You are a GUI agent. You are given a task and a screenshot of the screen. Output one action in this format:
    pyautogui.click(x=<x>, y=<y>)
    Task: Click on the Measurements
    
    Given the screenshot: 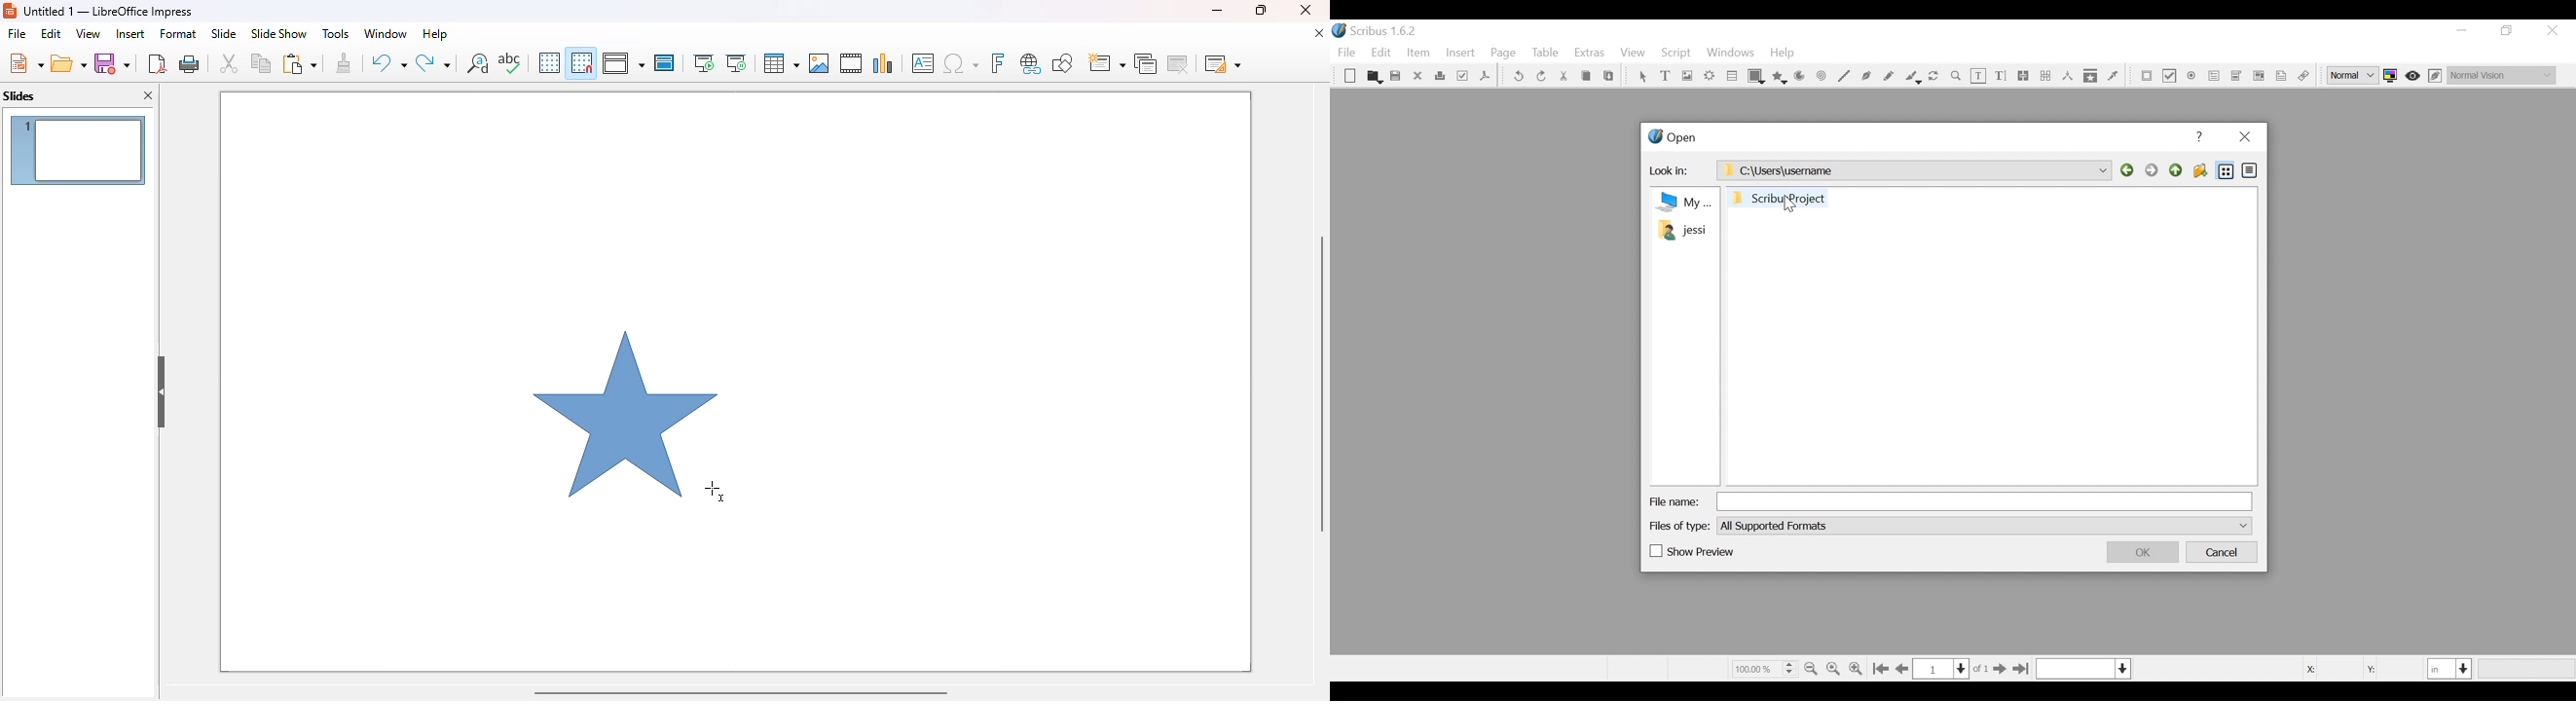 What is the action you would take?
    pyautogui.click(x=2067, y=76)
    